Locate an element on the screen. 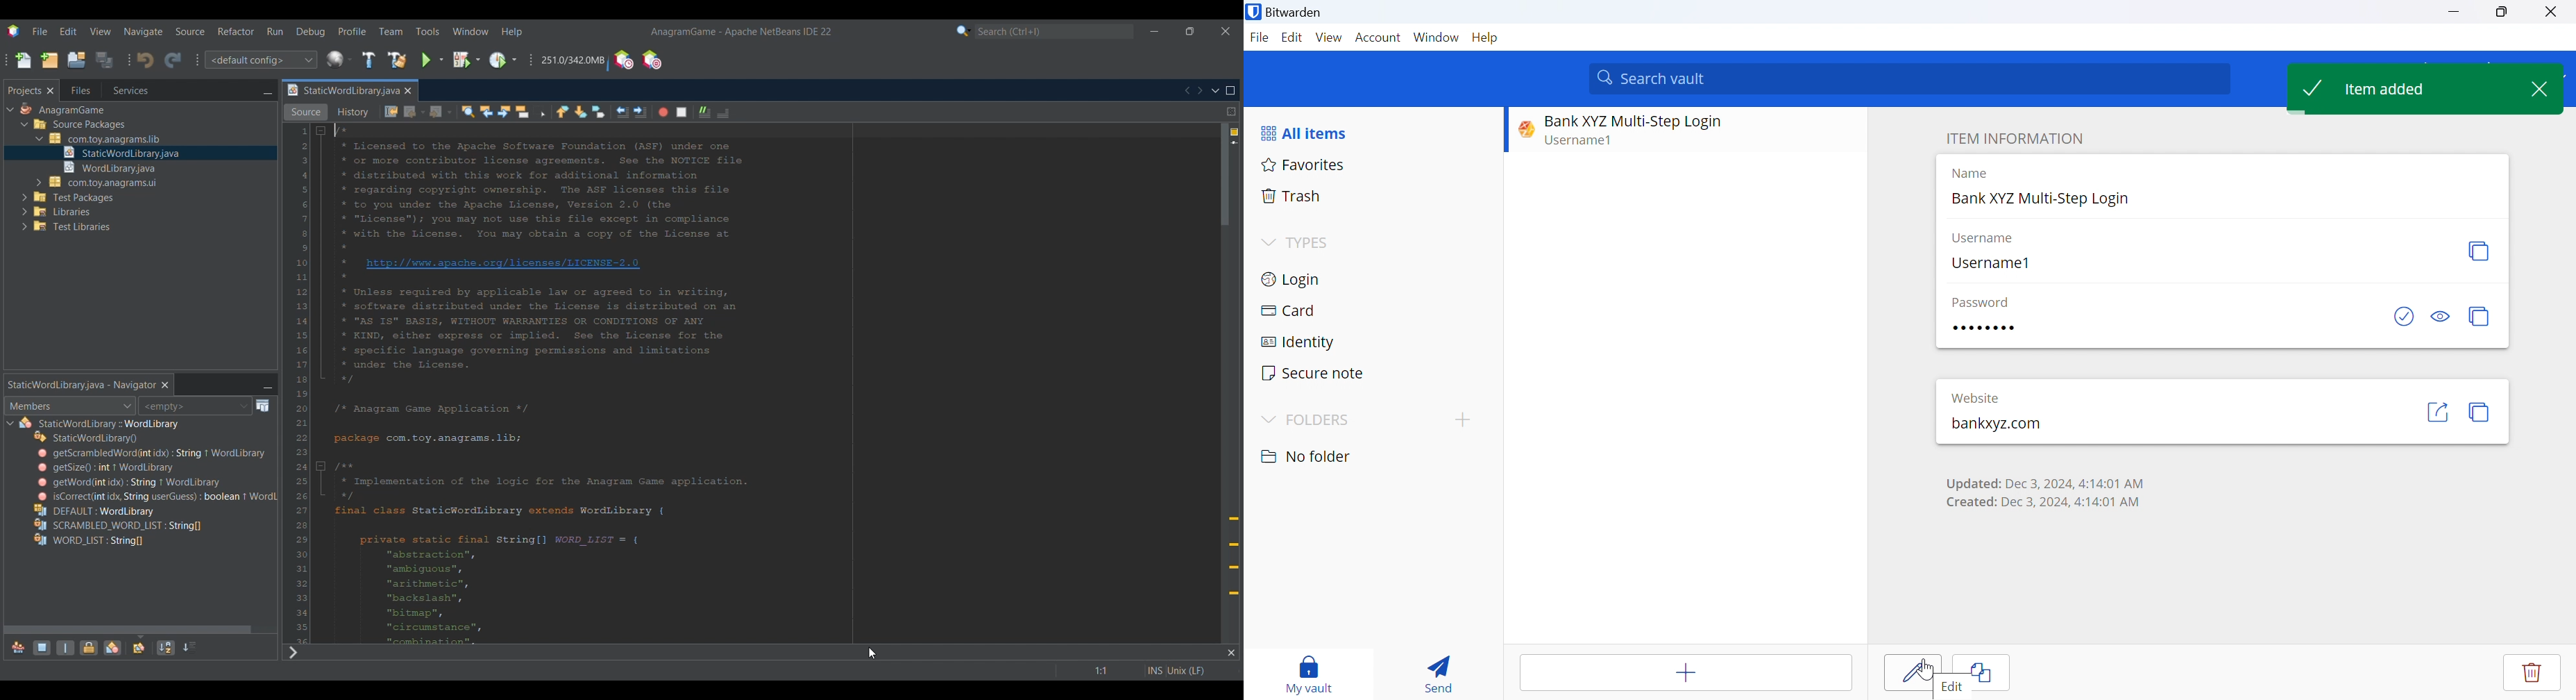 The image size is (2576, 700). Restore Down is located at coordinates (2503, 12).